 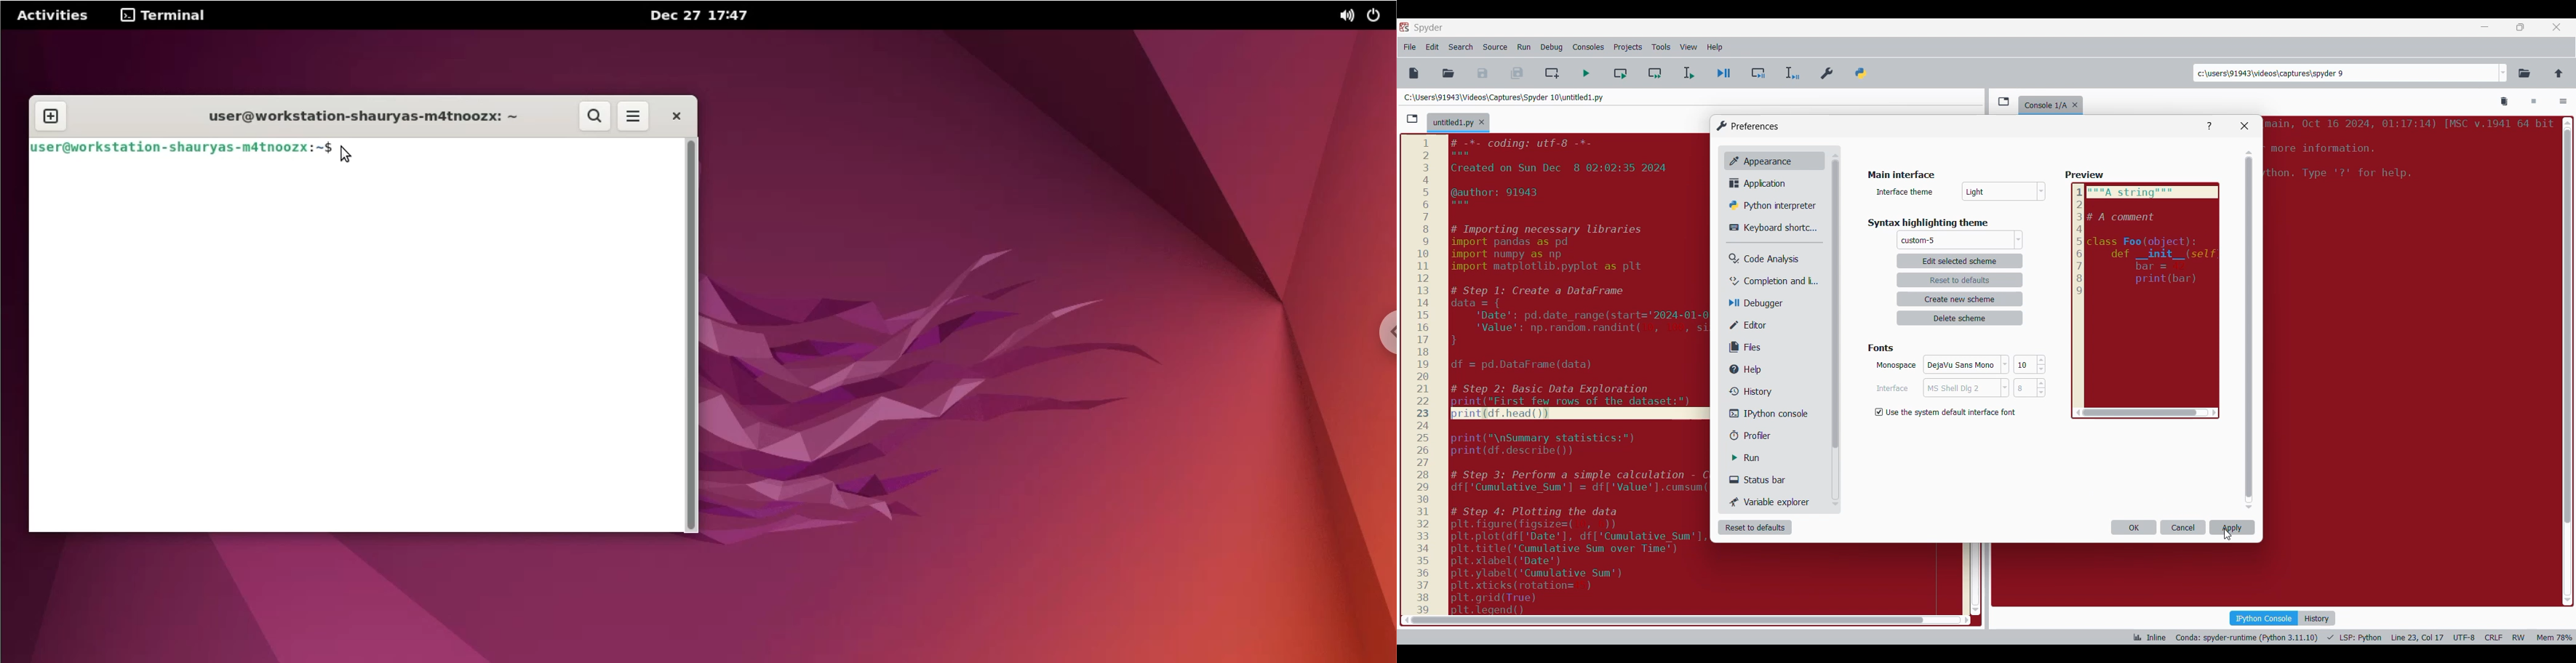 What do you see at coordinates (1689, 47) in the screenshot?
I see `View menu` at bounding box center [1689, 47].